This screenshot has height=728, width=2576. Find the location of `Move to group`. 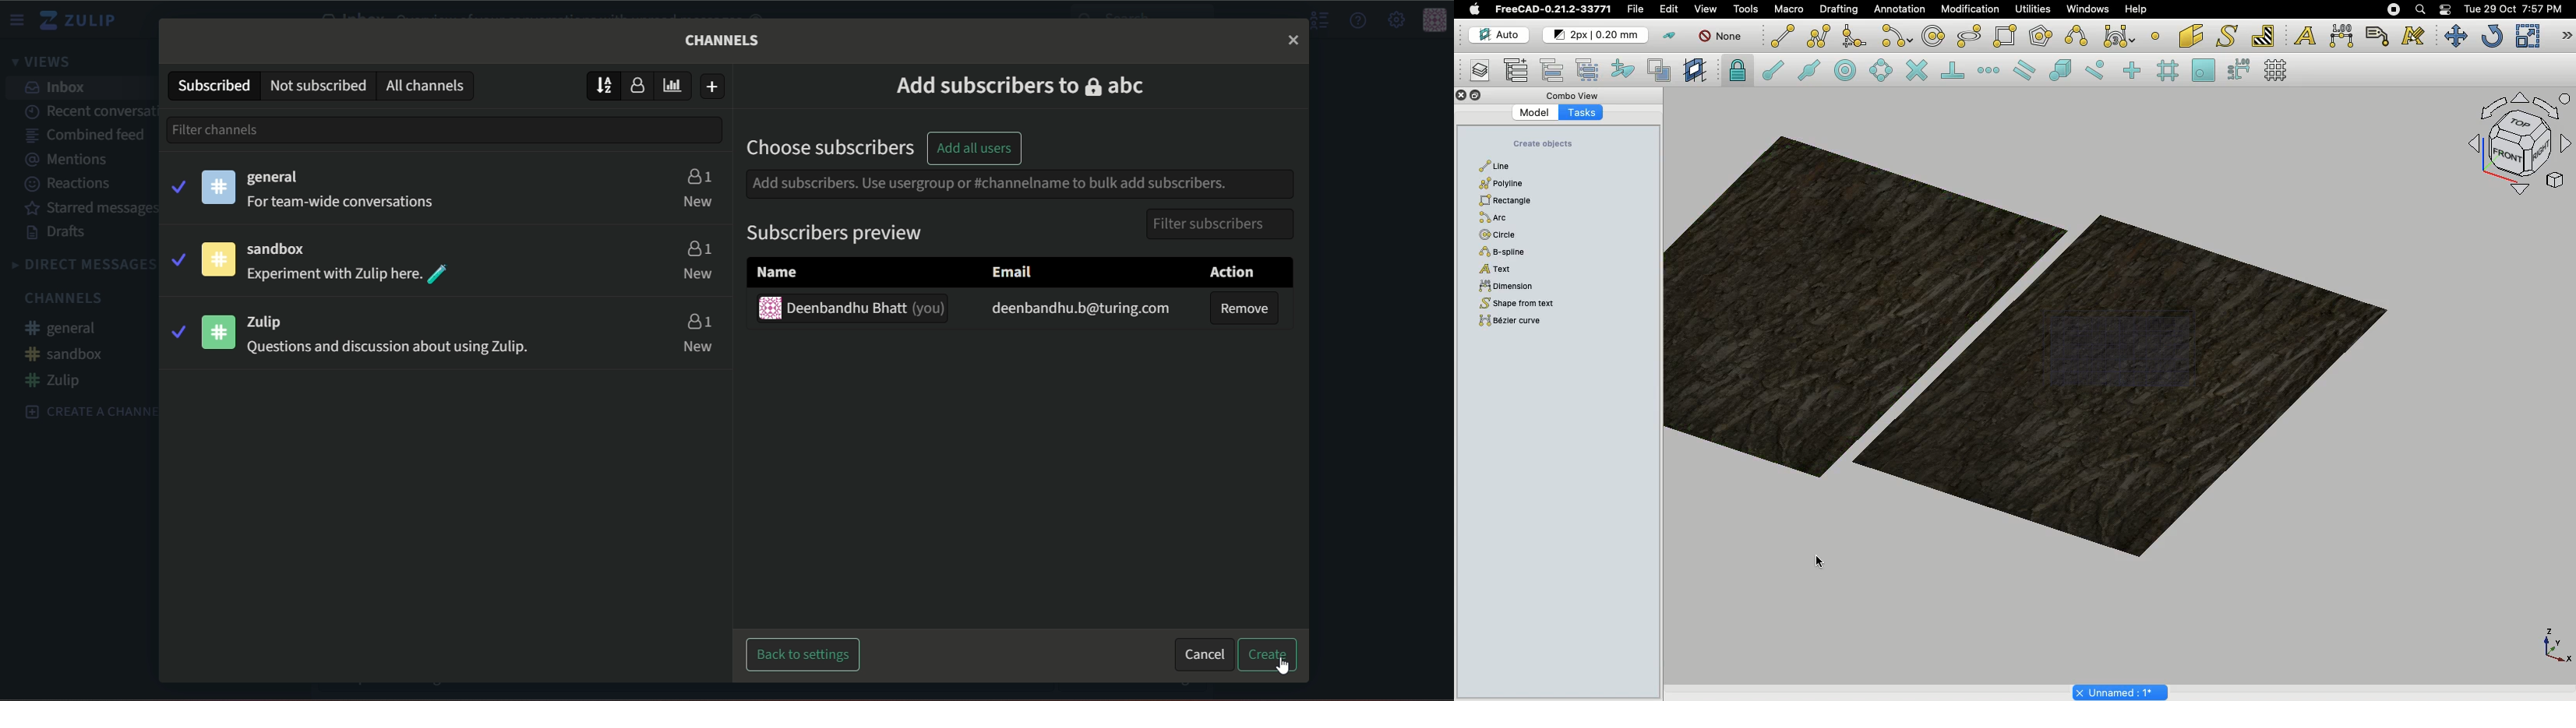

Move to group is located at coordinates (1554, 70).